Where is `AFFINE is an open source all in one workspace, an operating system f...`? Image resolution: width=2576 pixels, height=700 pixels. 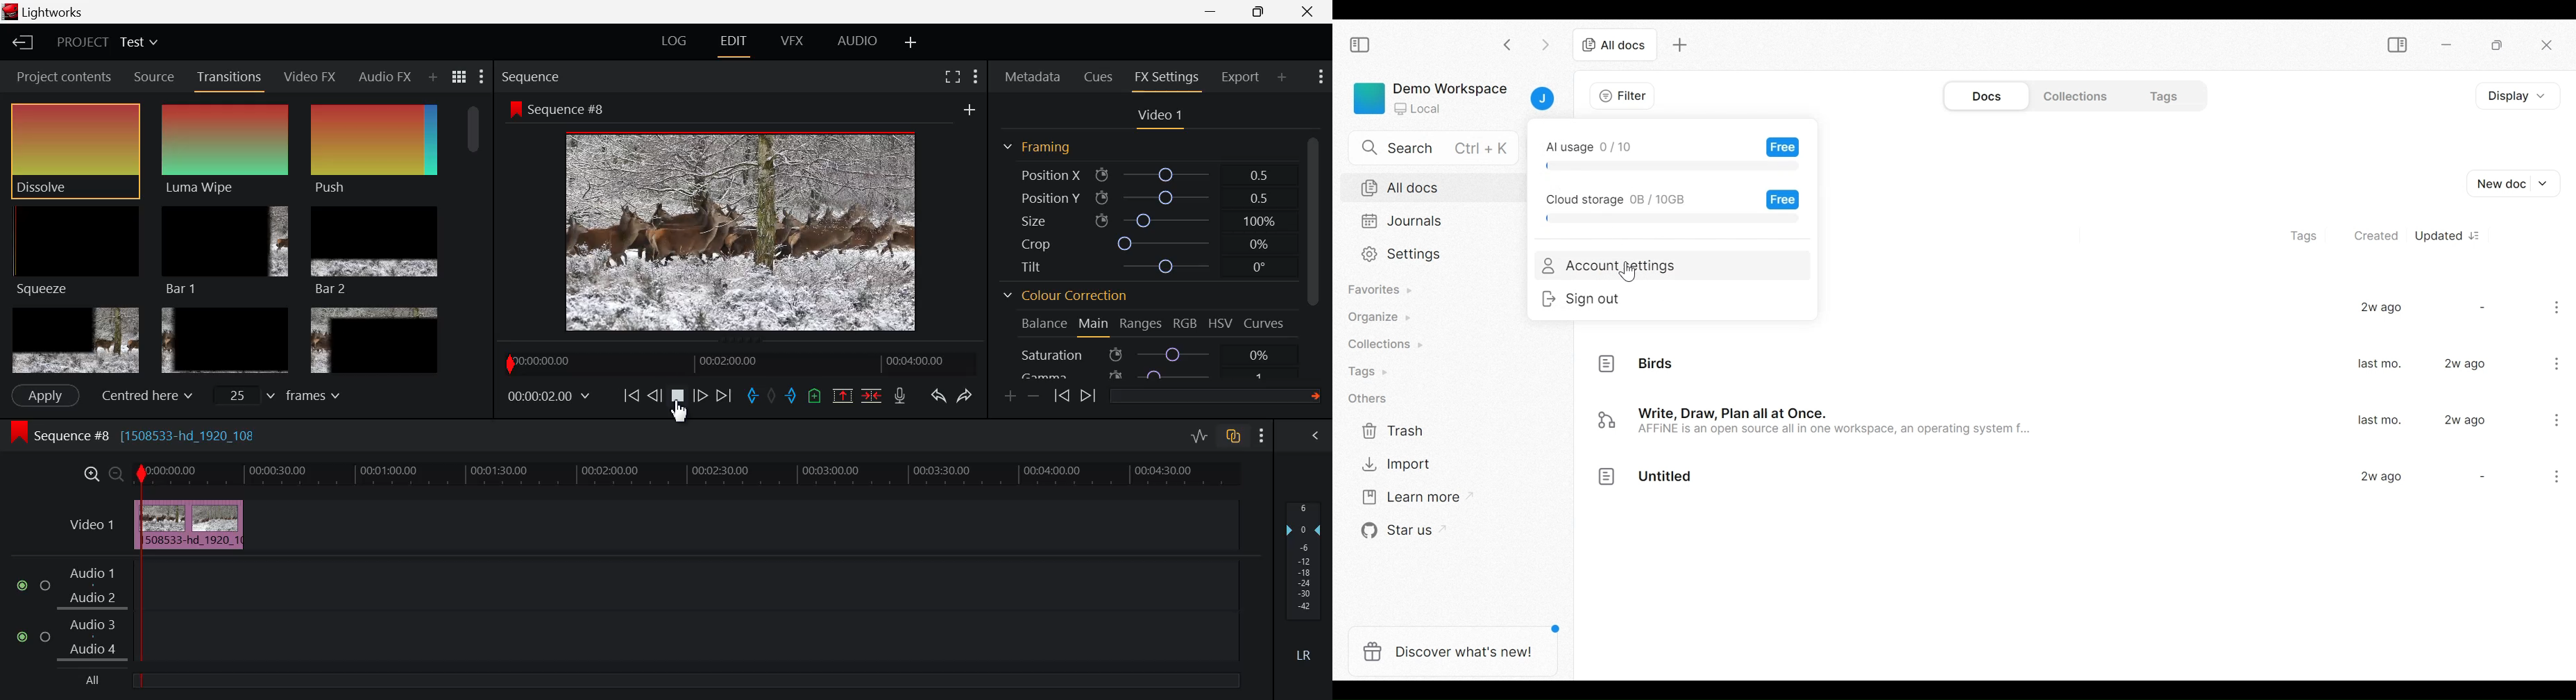
AFFINE is an open source all in one workspace, an operating system f... is located at coordinates (1840, 432).